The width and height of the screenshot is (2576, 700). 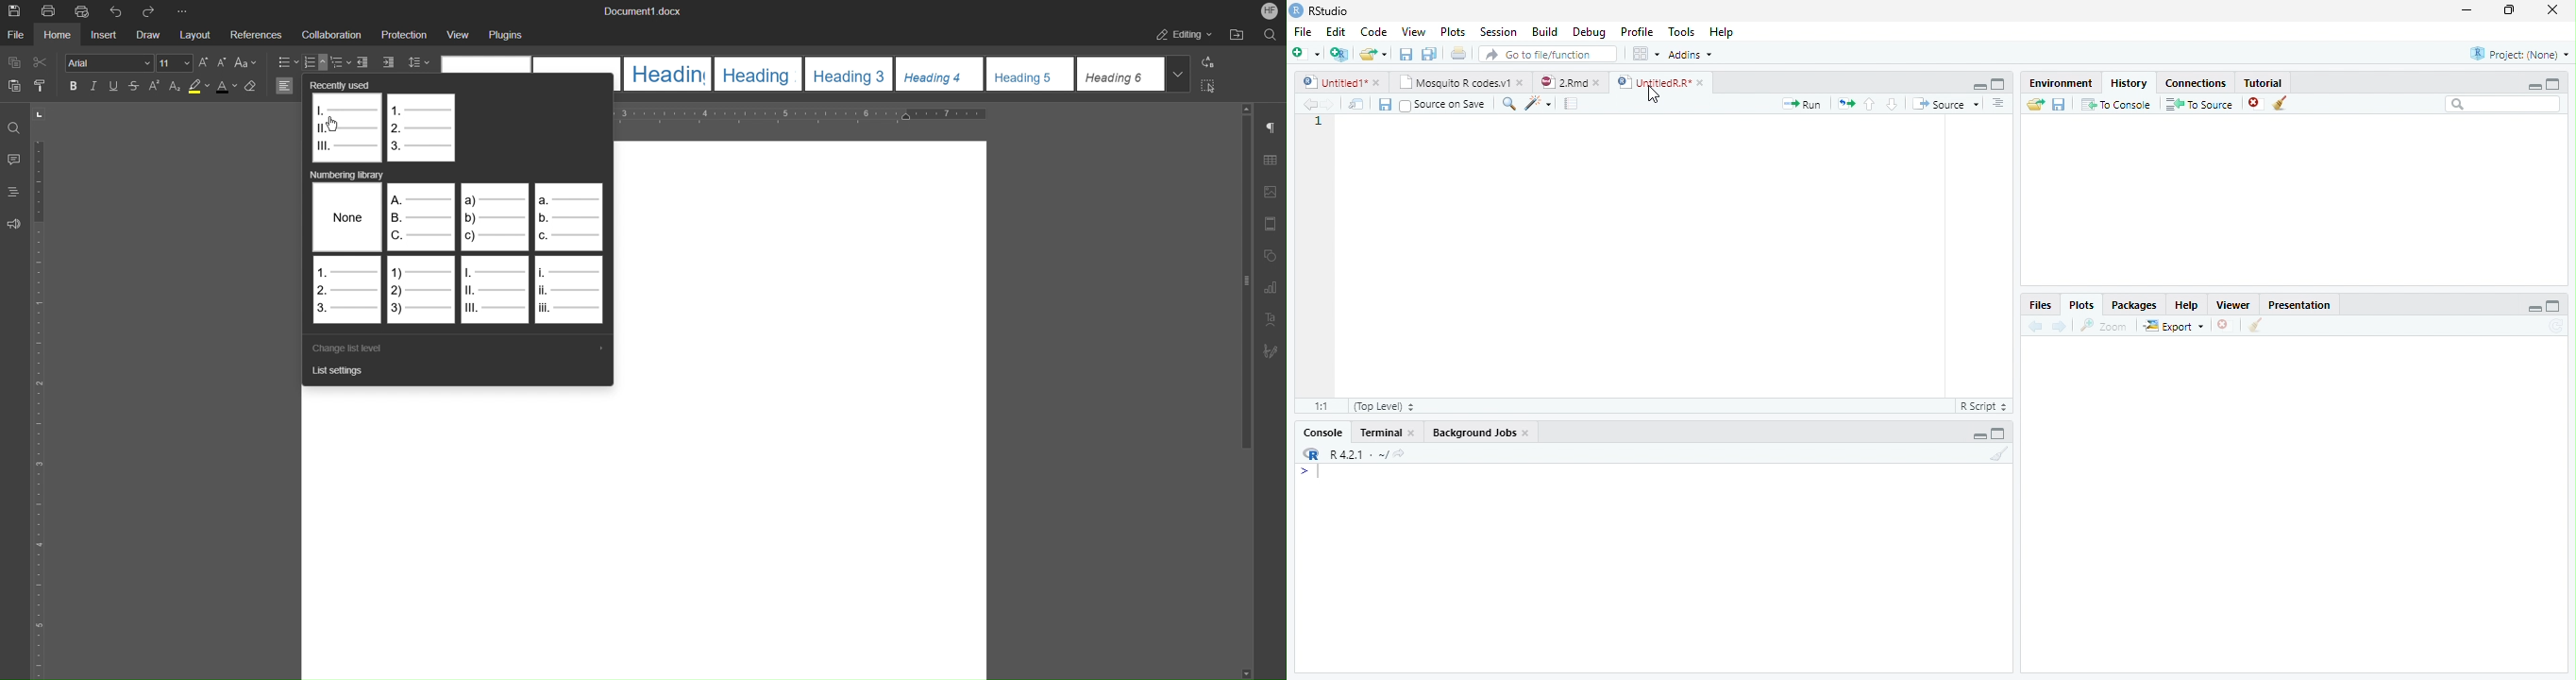 What do you see at coordinates (1869, 105) in the screenshot?
I see `Go to the previous section` at bounding box center [1869, 105].